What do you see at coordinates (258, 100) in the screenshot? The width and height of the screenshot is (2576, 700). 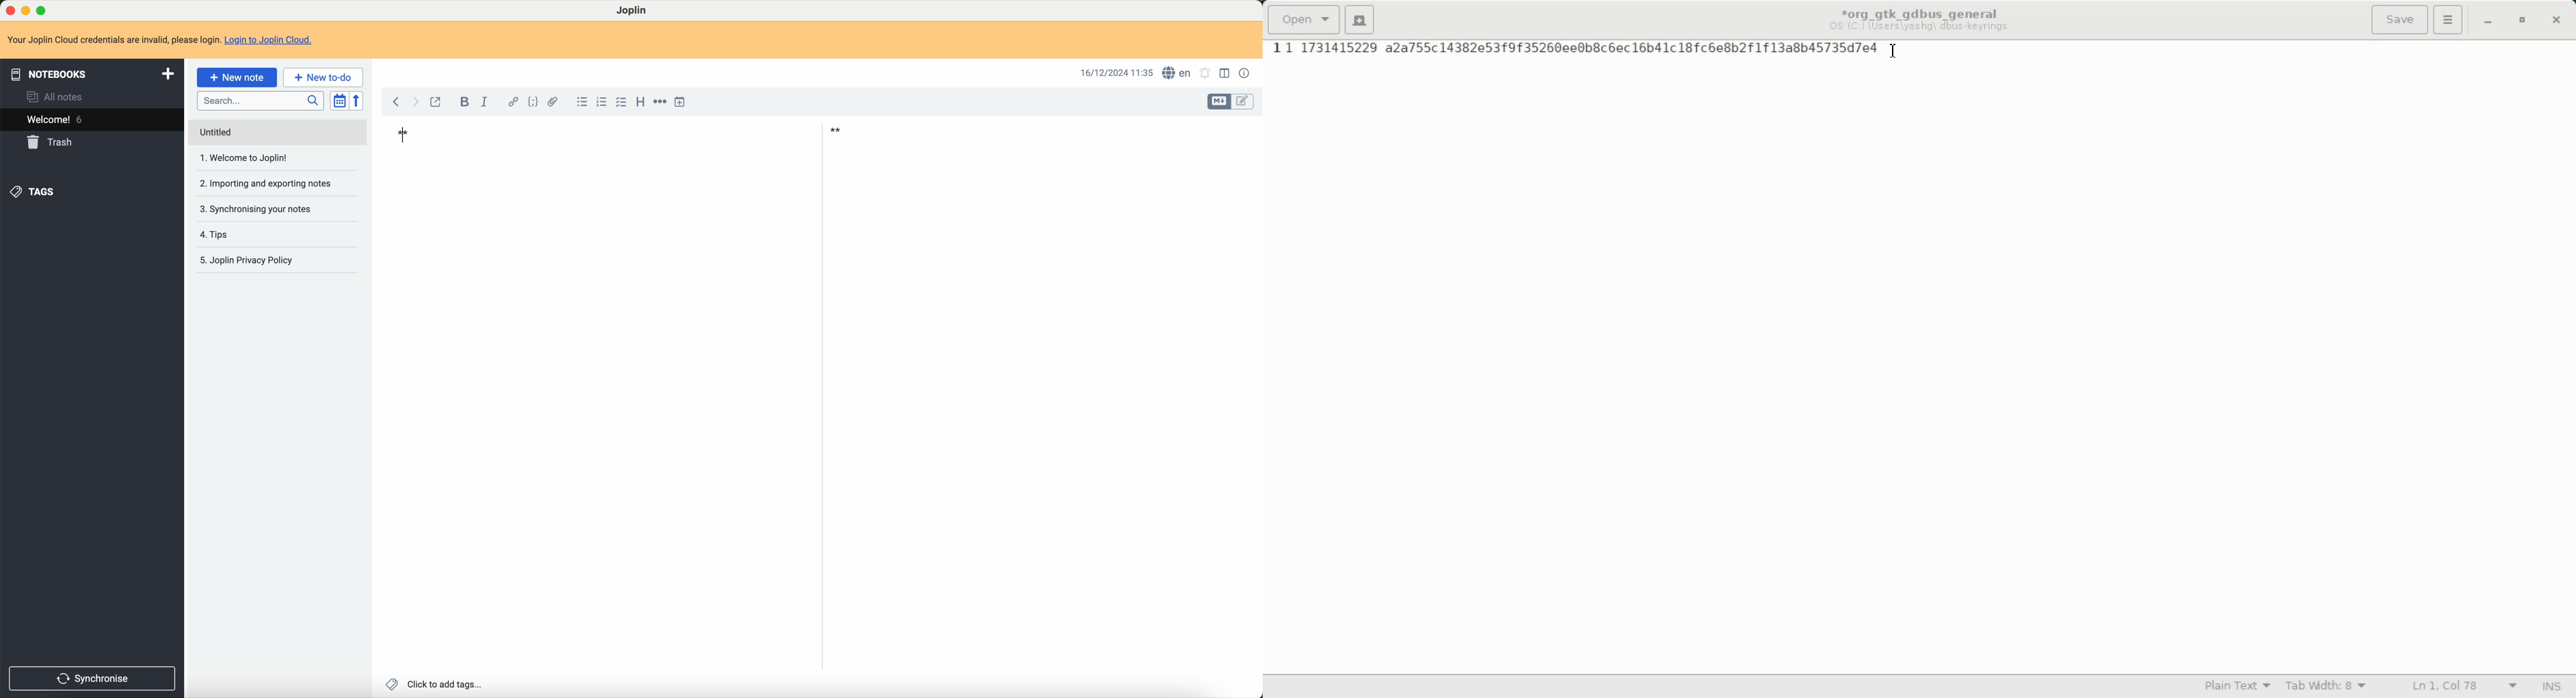 I see `search bar` at bounding box center [258, 100].